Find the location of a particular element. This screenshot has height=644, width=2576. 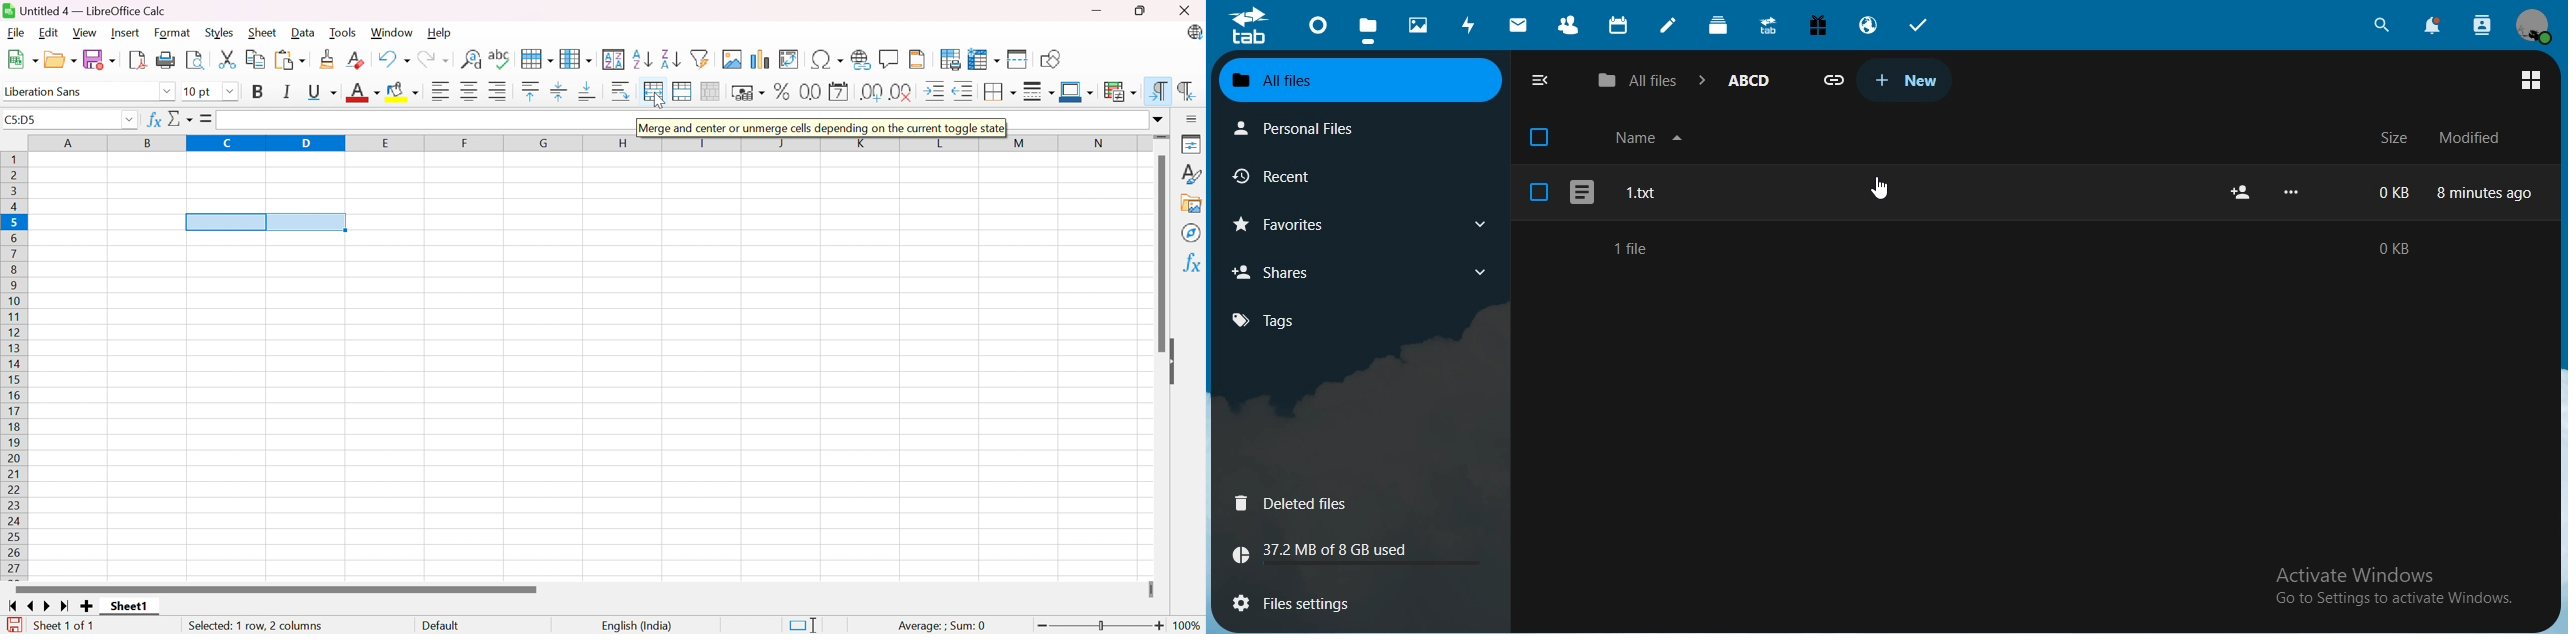

Print is located at coordinates (168, 59).